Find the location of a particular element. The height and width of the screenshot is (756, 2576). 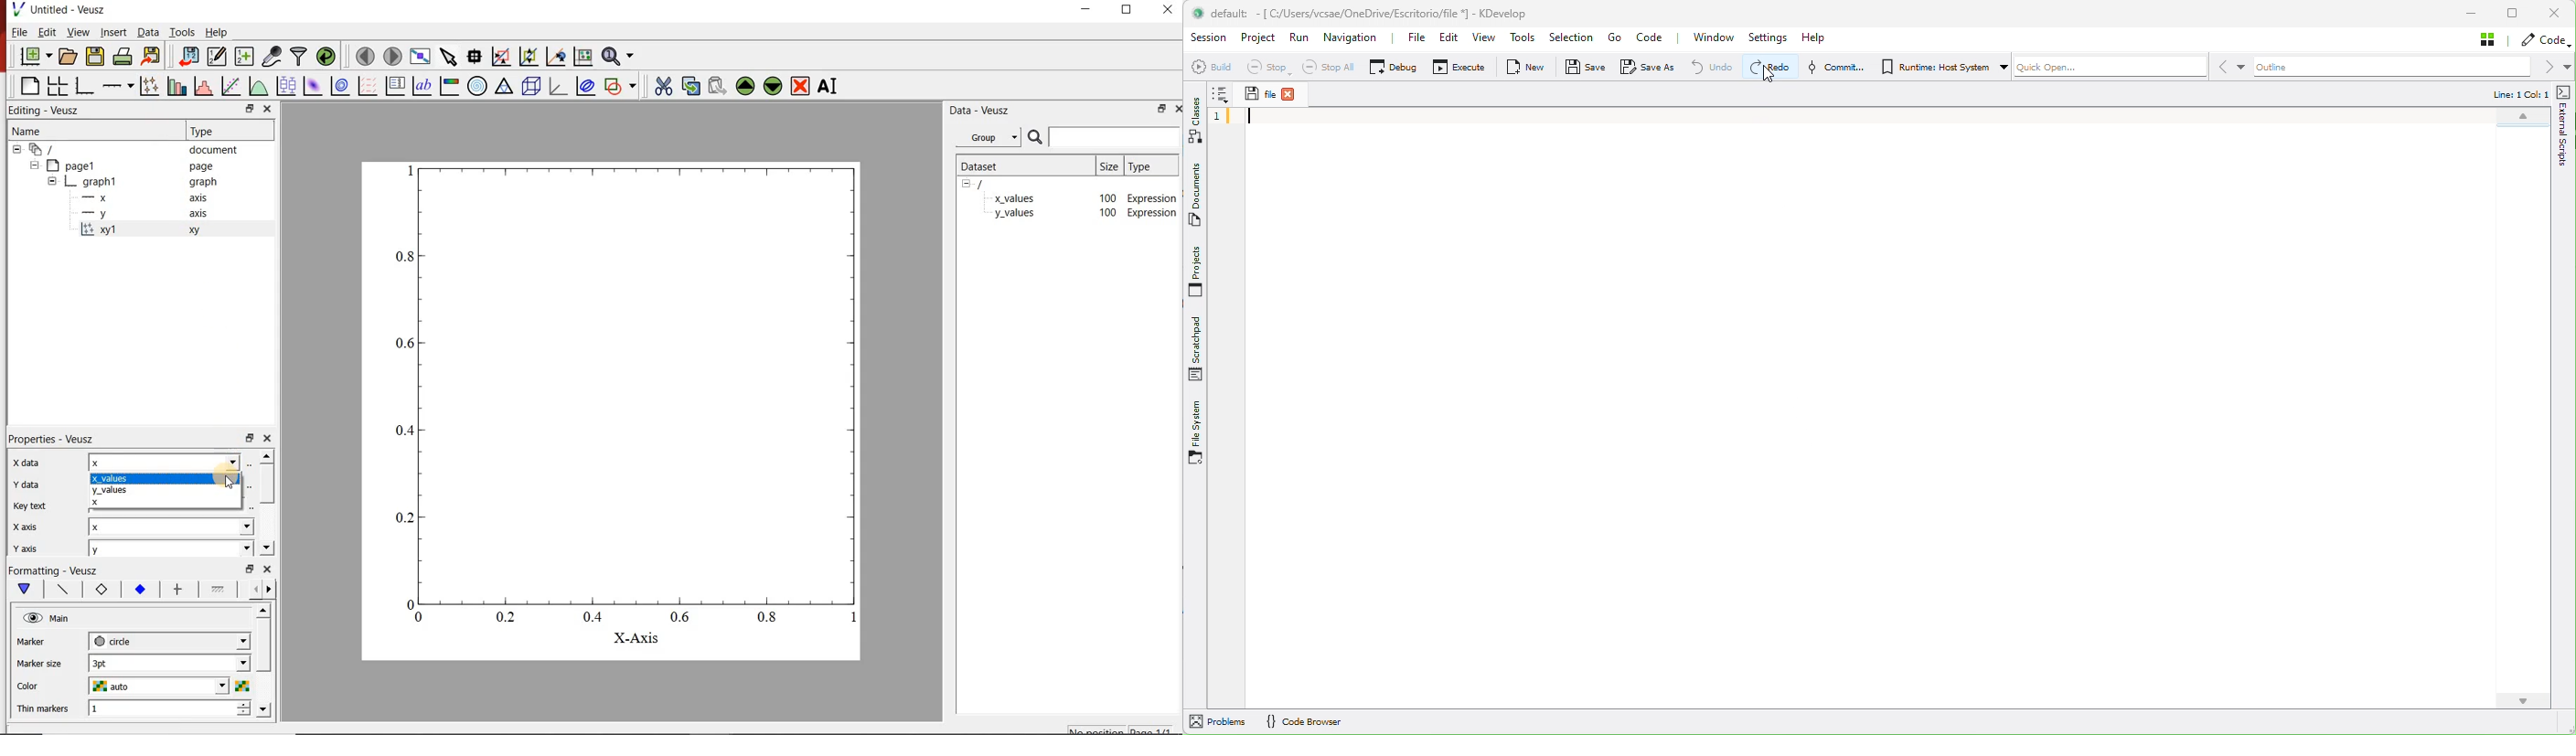

hide is located at coordinates (17, 149).